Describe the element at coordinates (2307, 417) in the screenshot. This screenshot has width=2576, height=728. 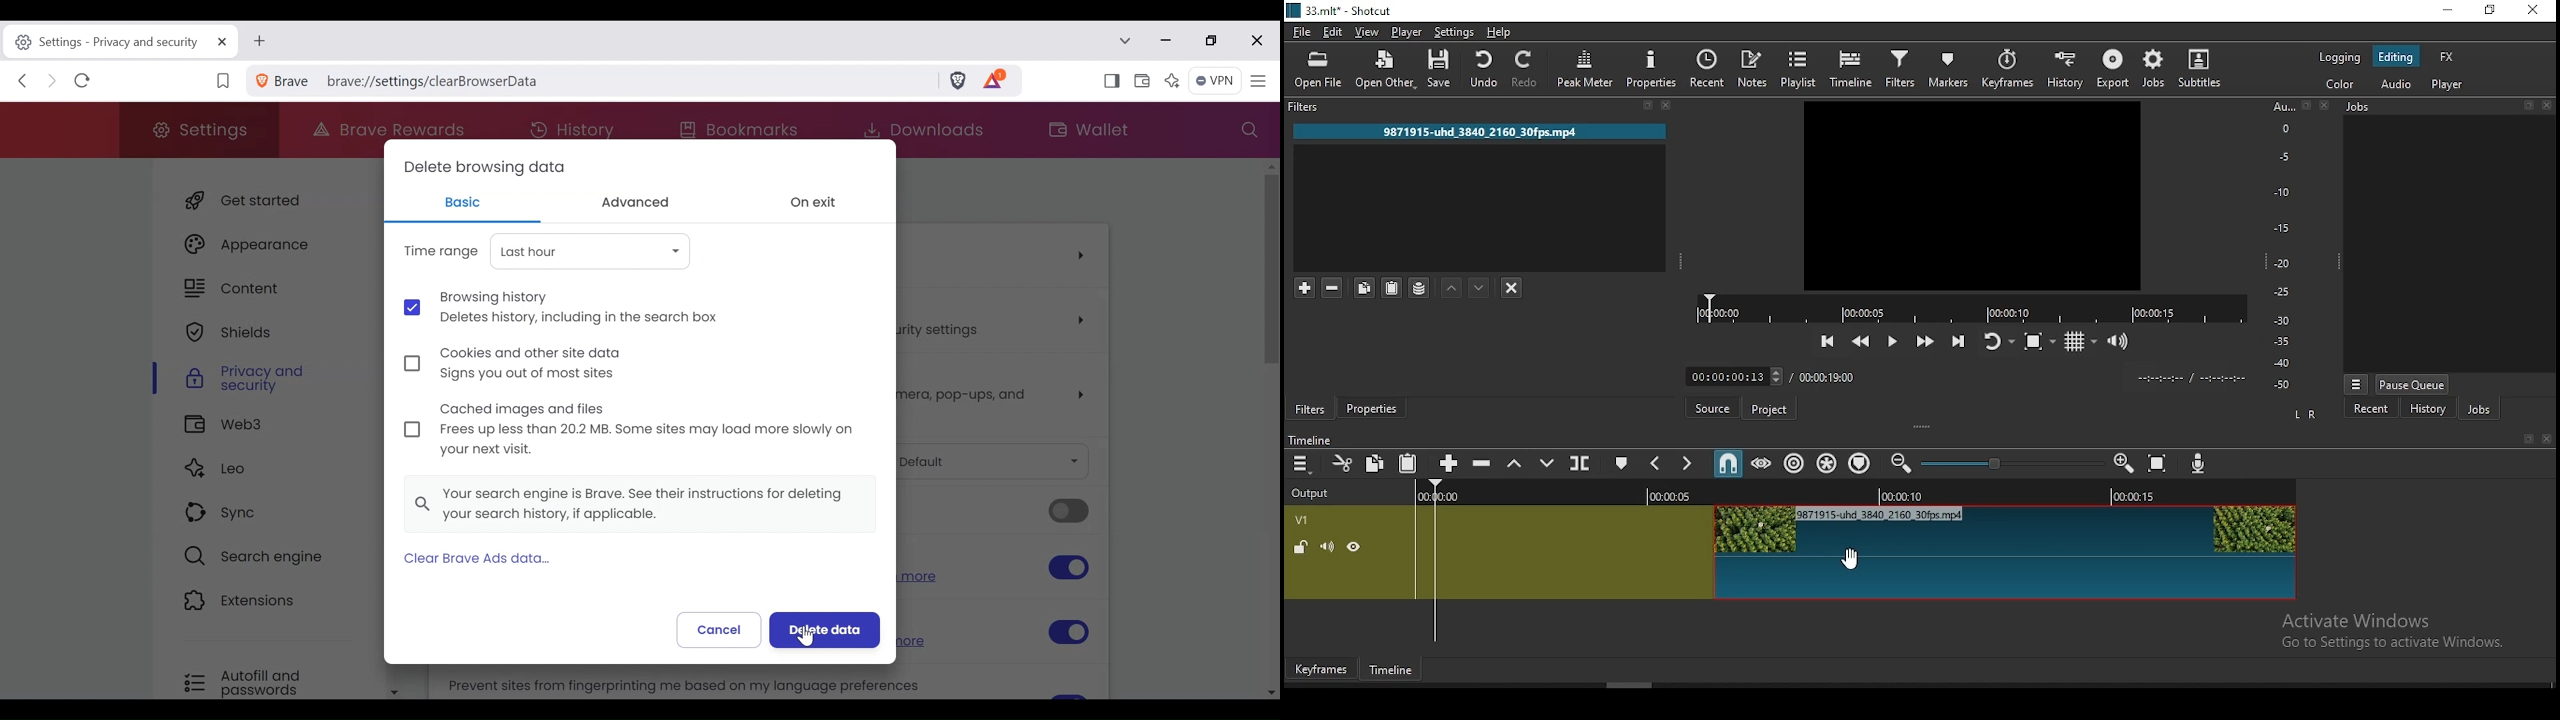
I see `LR` at that location.